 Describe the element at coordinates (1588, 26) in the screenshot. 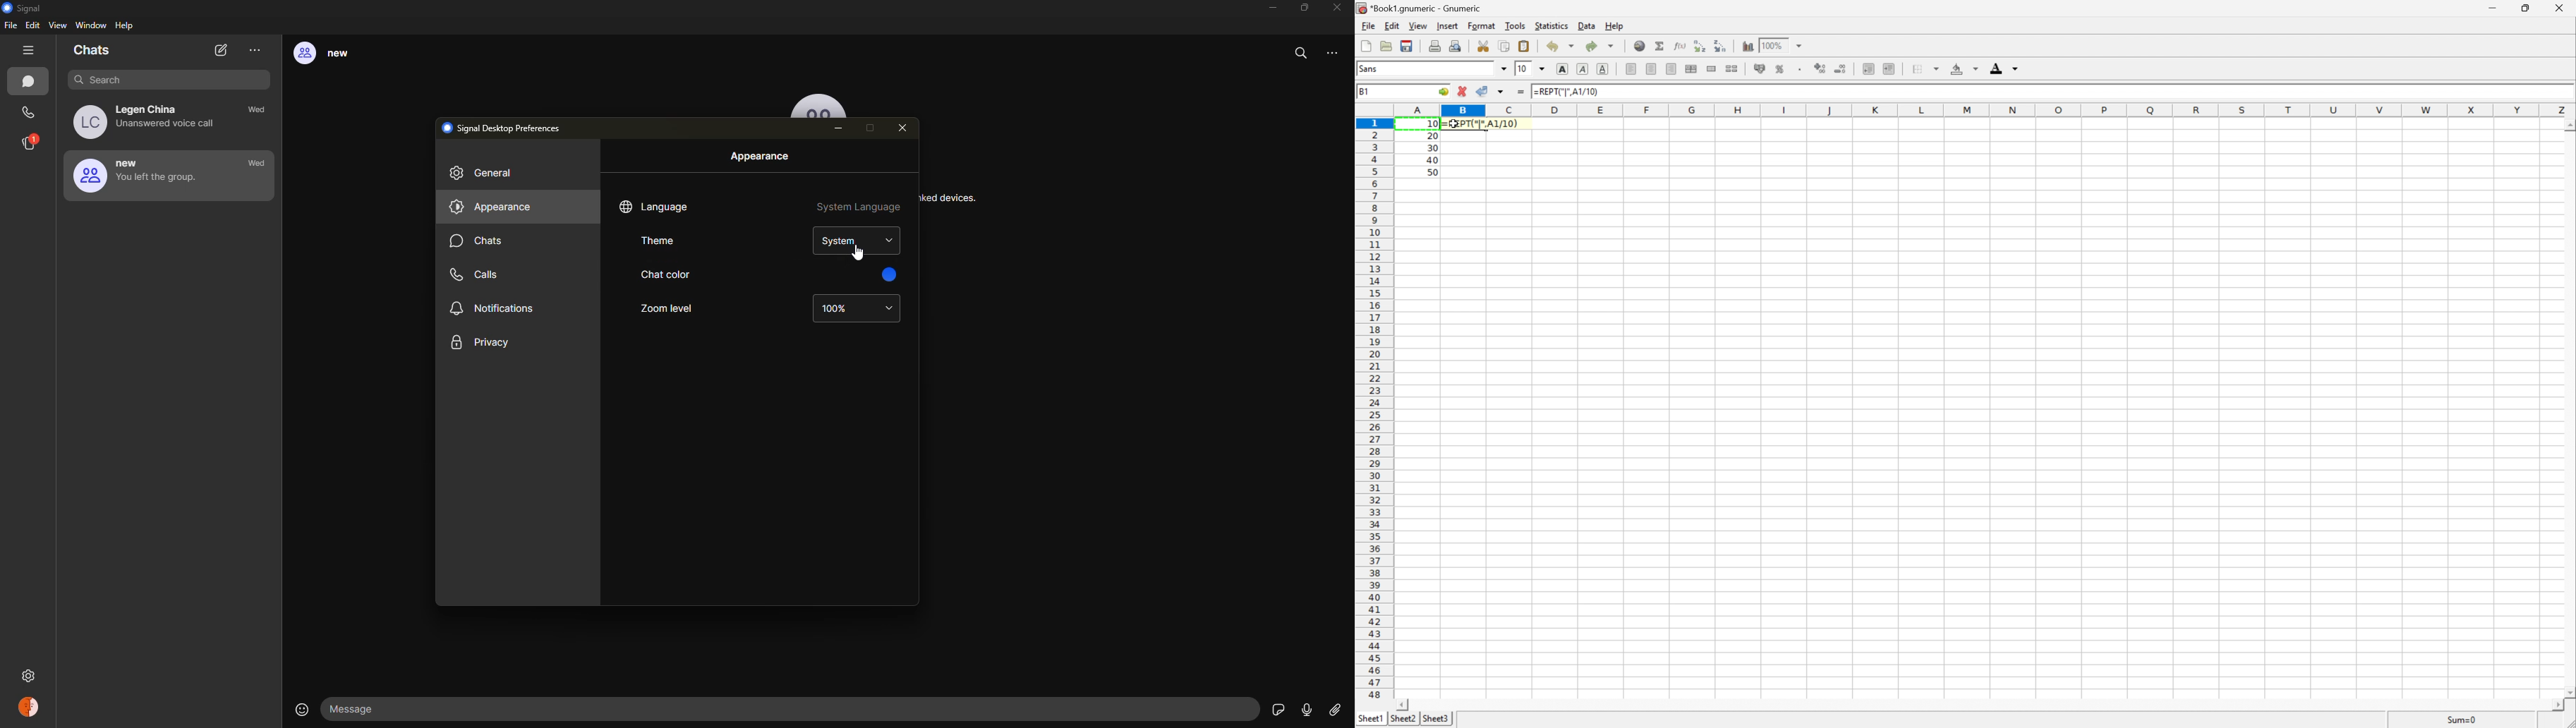

I see `Data` at that location.